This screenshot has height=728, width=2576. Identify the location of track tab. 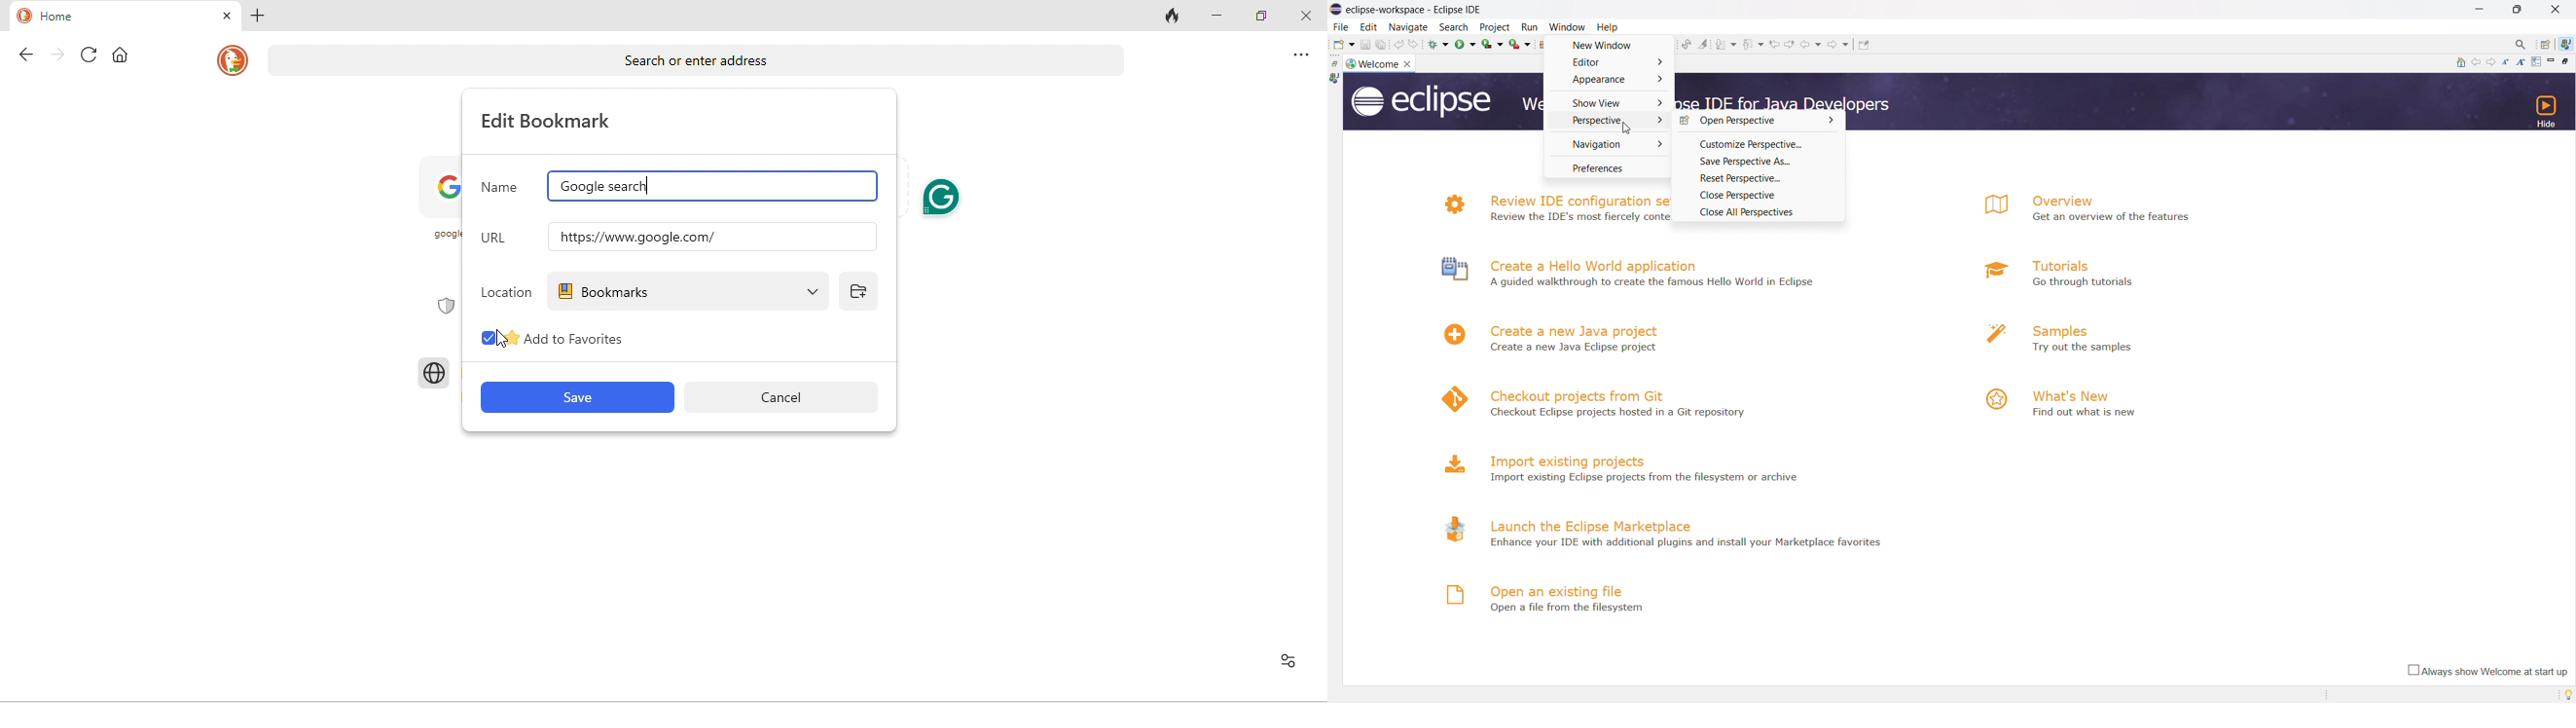
(1170, 18).